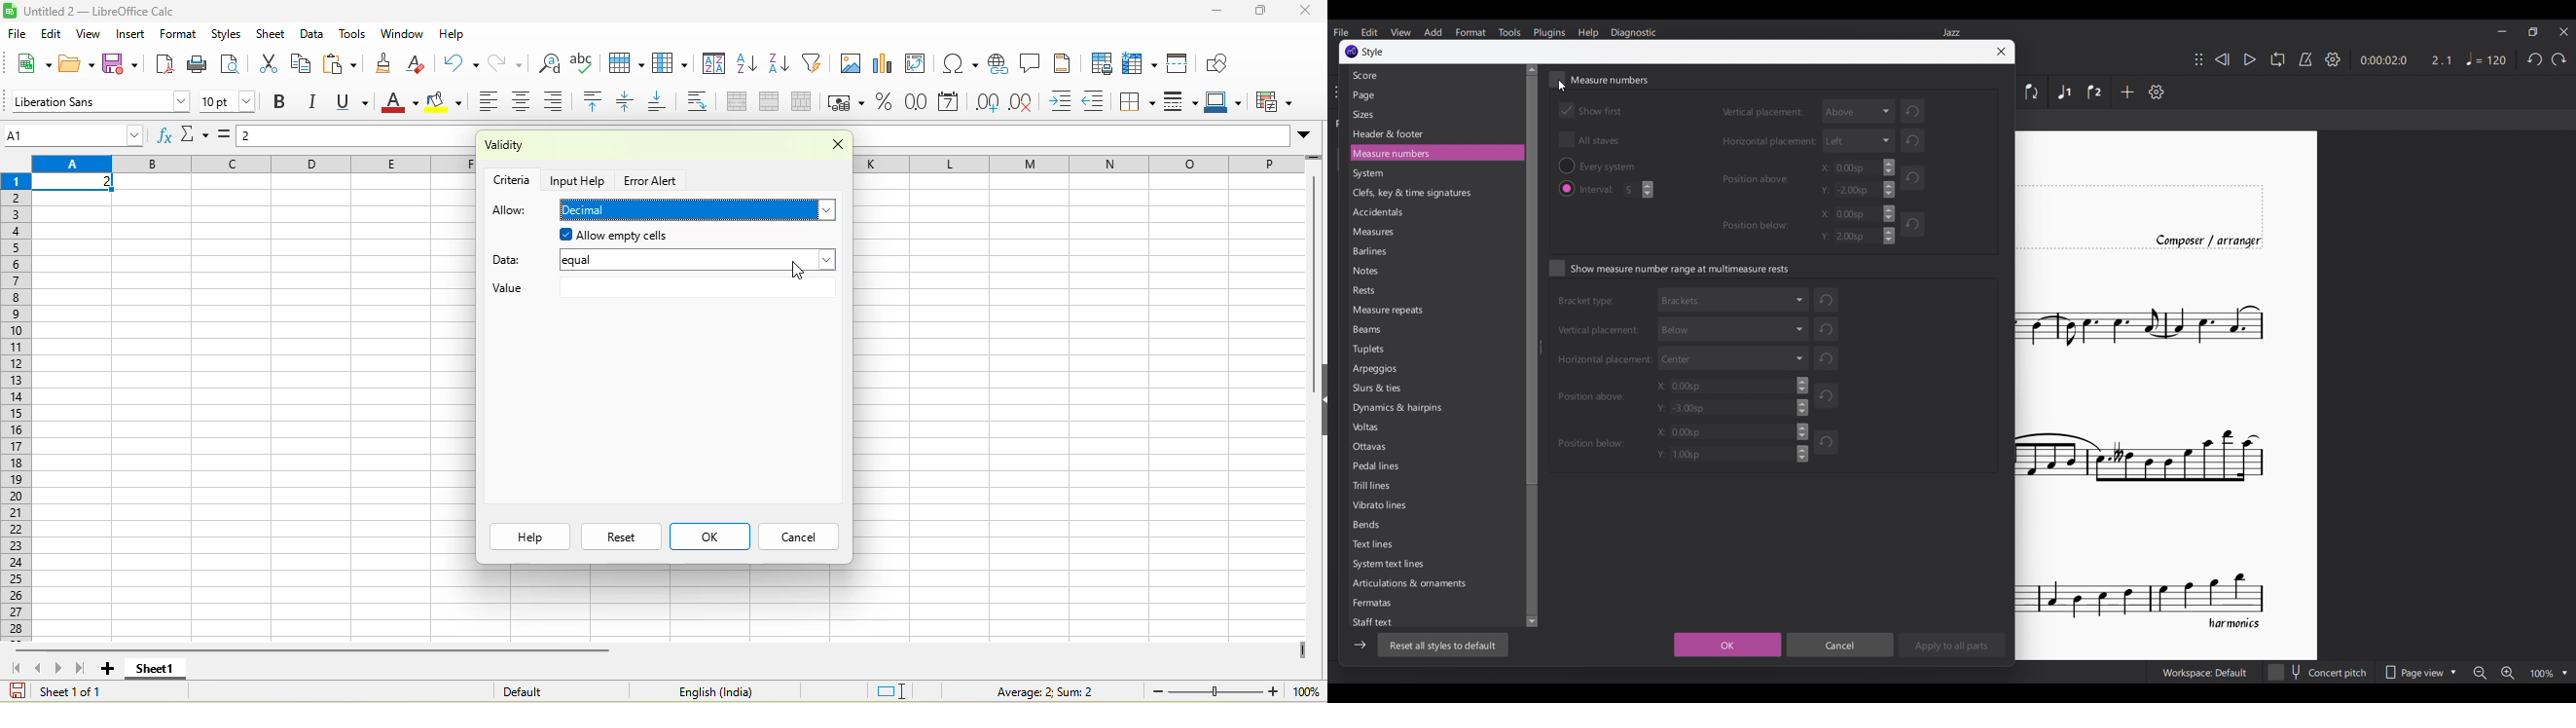 Image resolution: width=2576 pixels, height=728 pixels. Describe the element at coordinates (2535, 59) in the screenshot. I see `Undo` at that location.